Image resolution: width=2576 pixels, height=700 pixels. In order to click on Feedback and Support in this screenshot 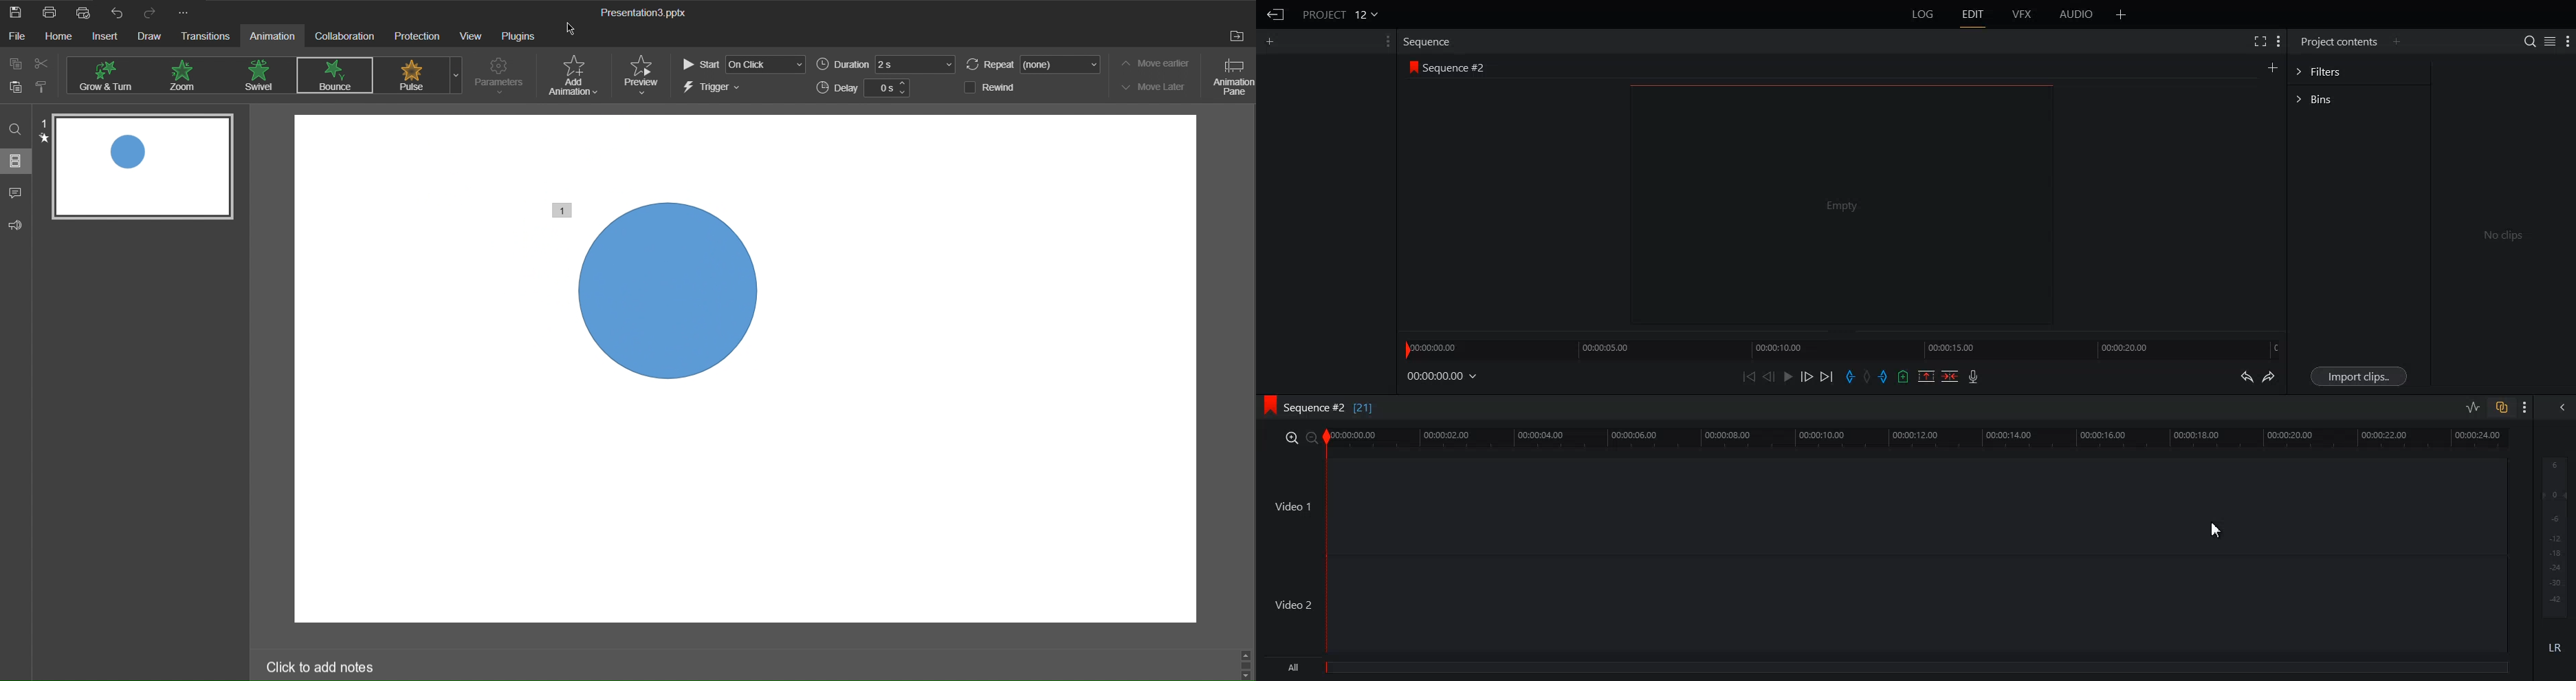, I will do `click(15, 222)`.